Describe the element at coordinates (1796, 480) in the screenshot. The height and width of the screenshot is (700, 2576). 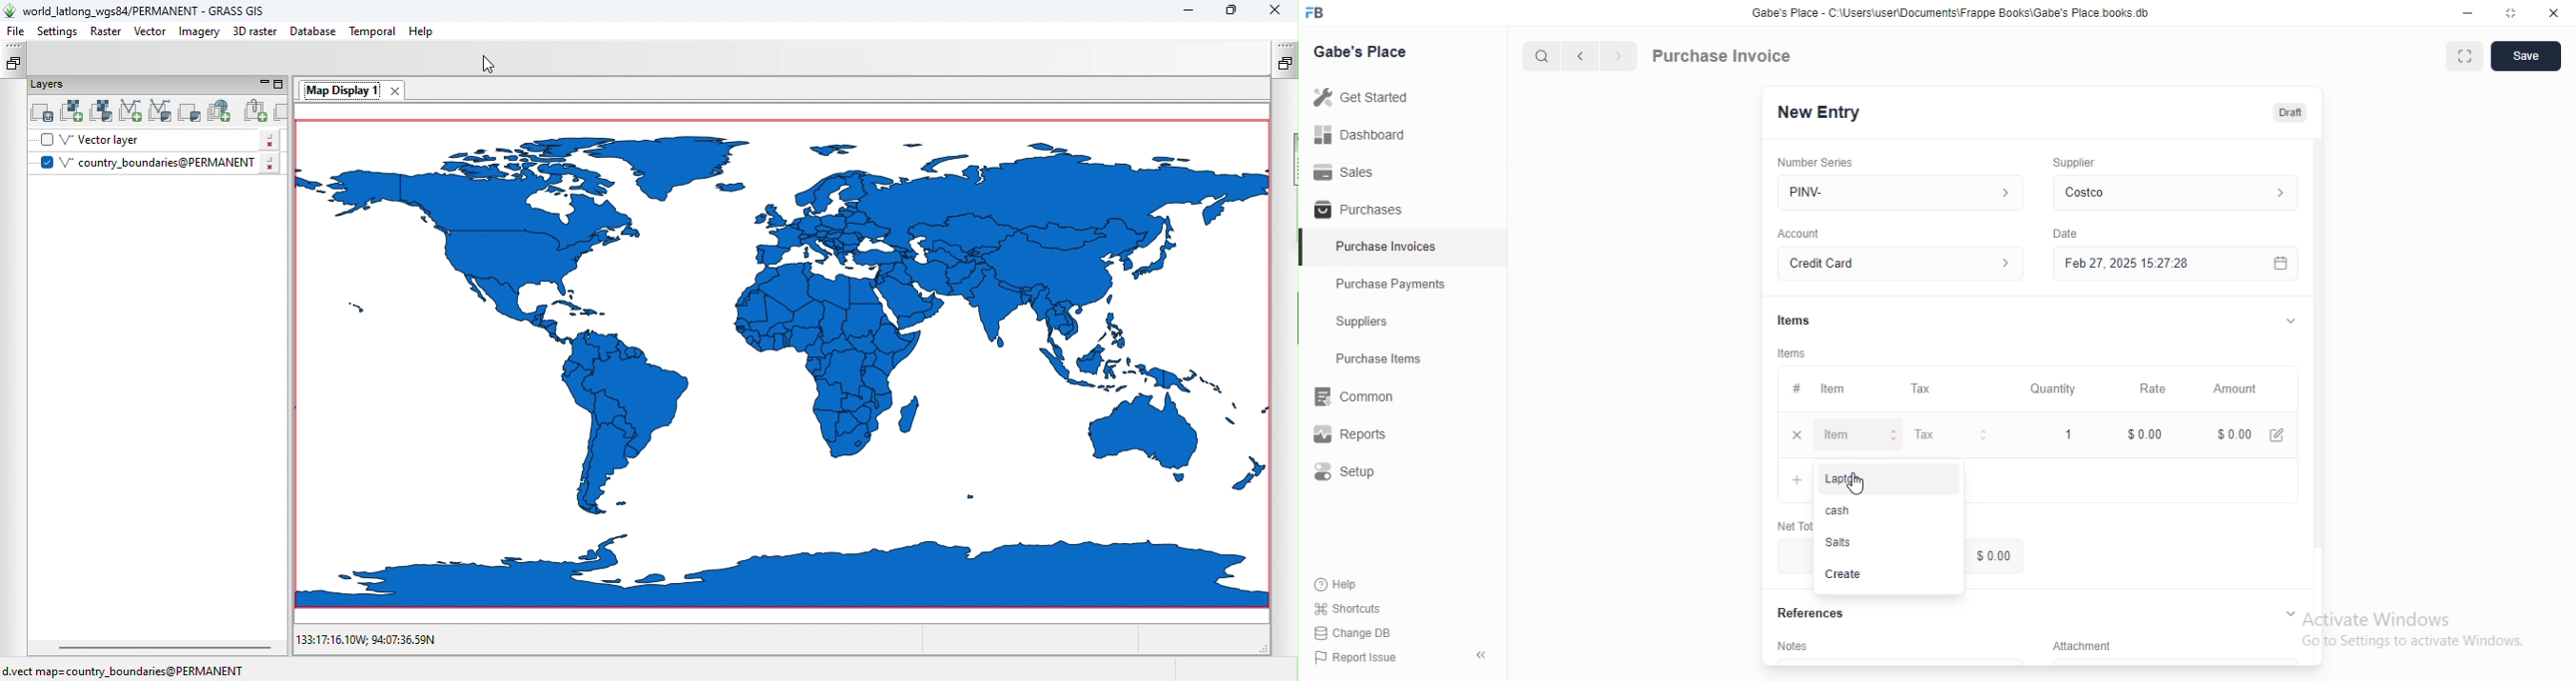
I see `Add Row` at that location.